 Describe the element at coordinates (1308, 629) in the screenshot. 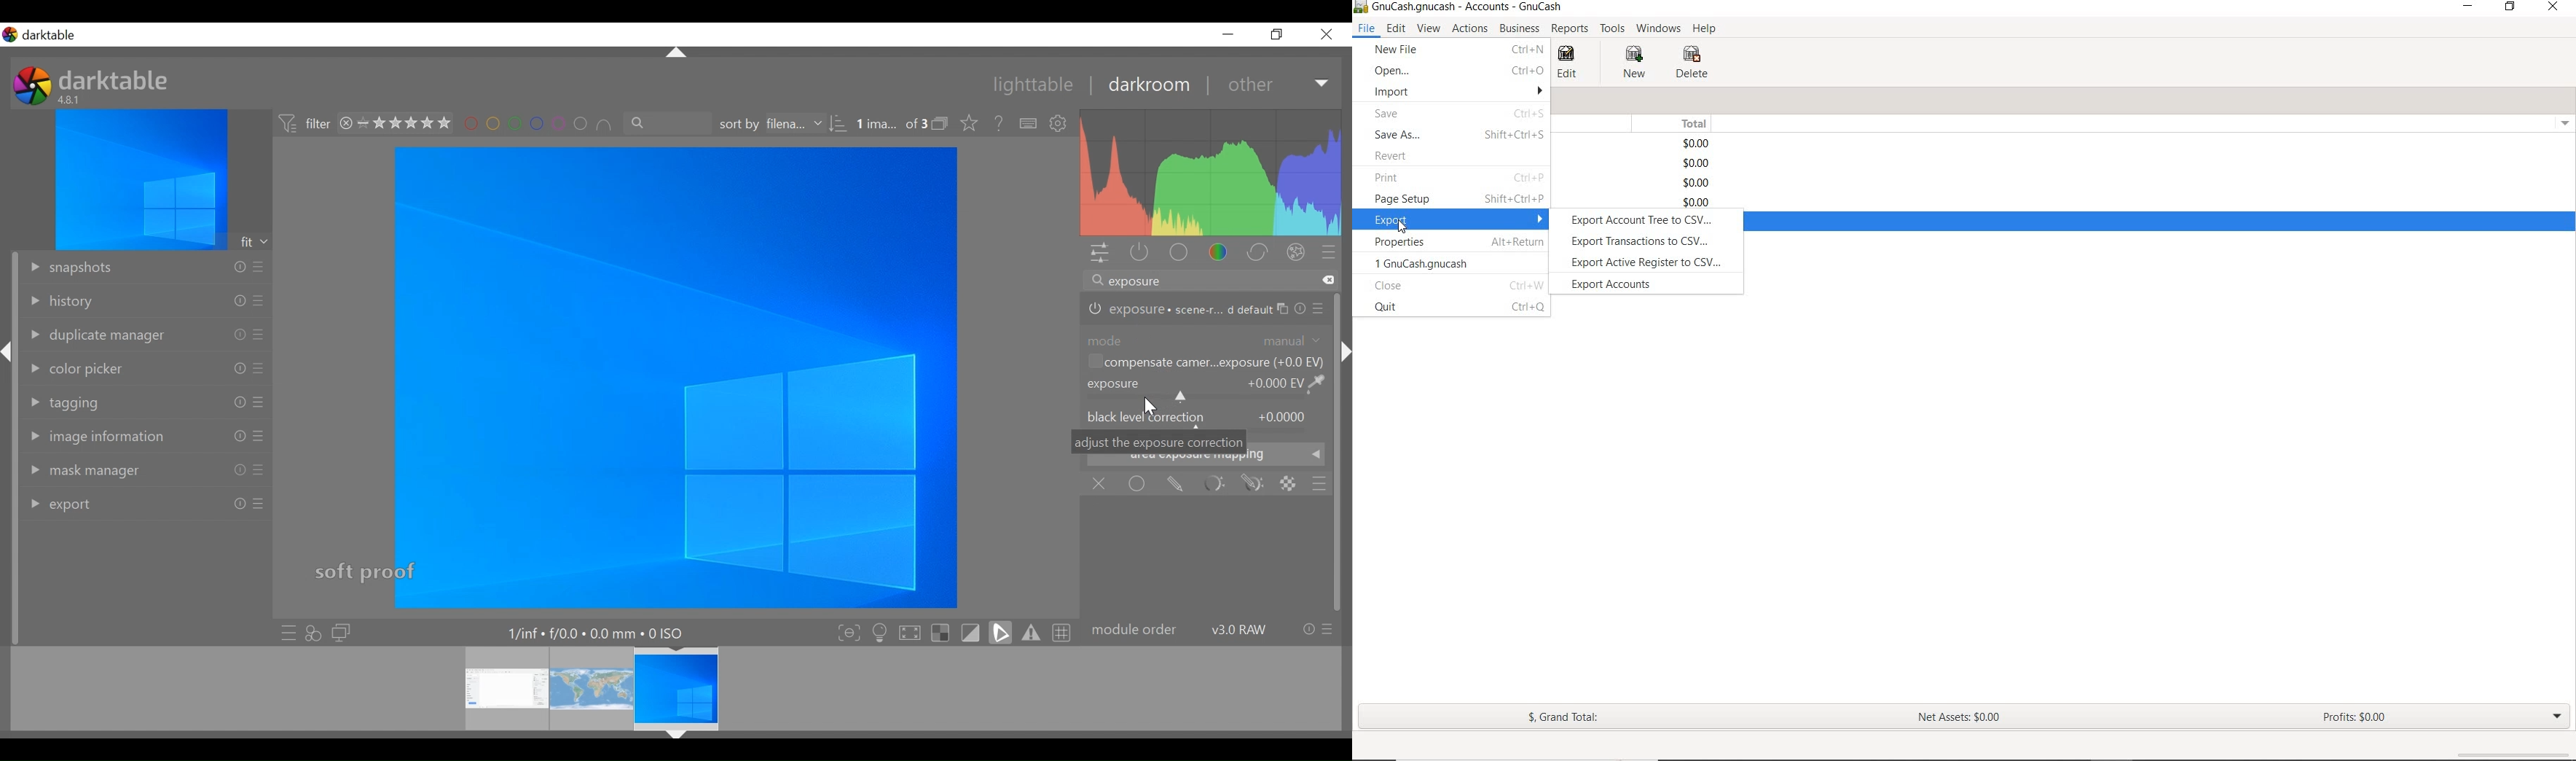

I see `info` at that location.